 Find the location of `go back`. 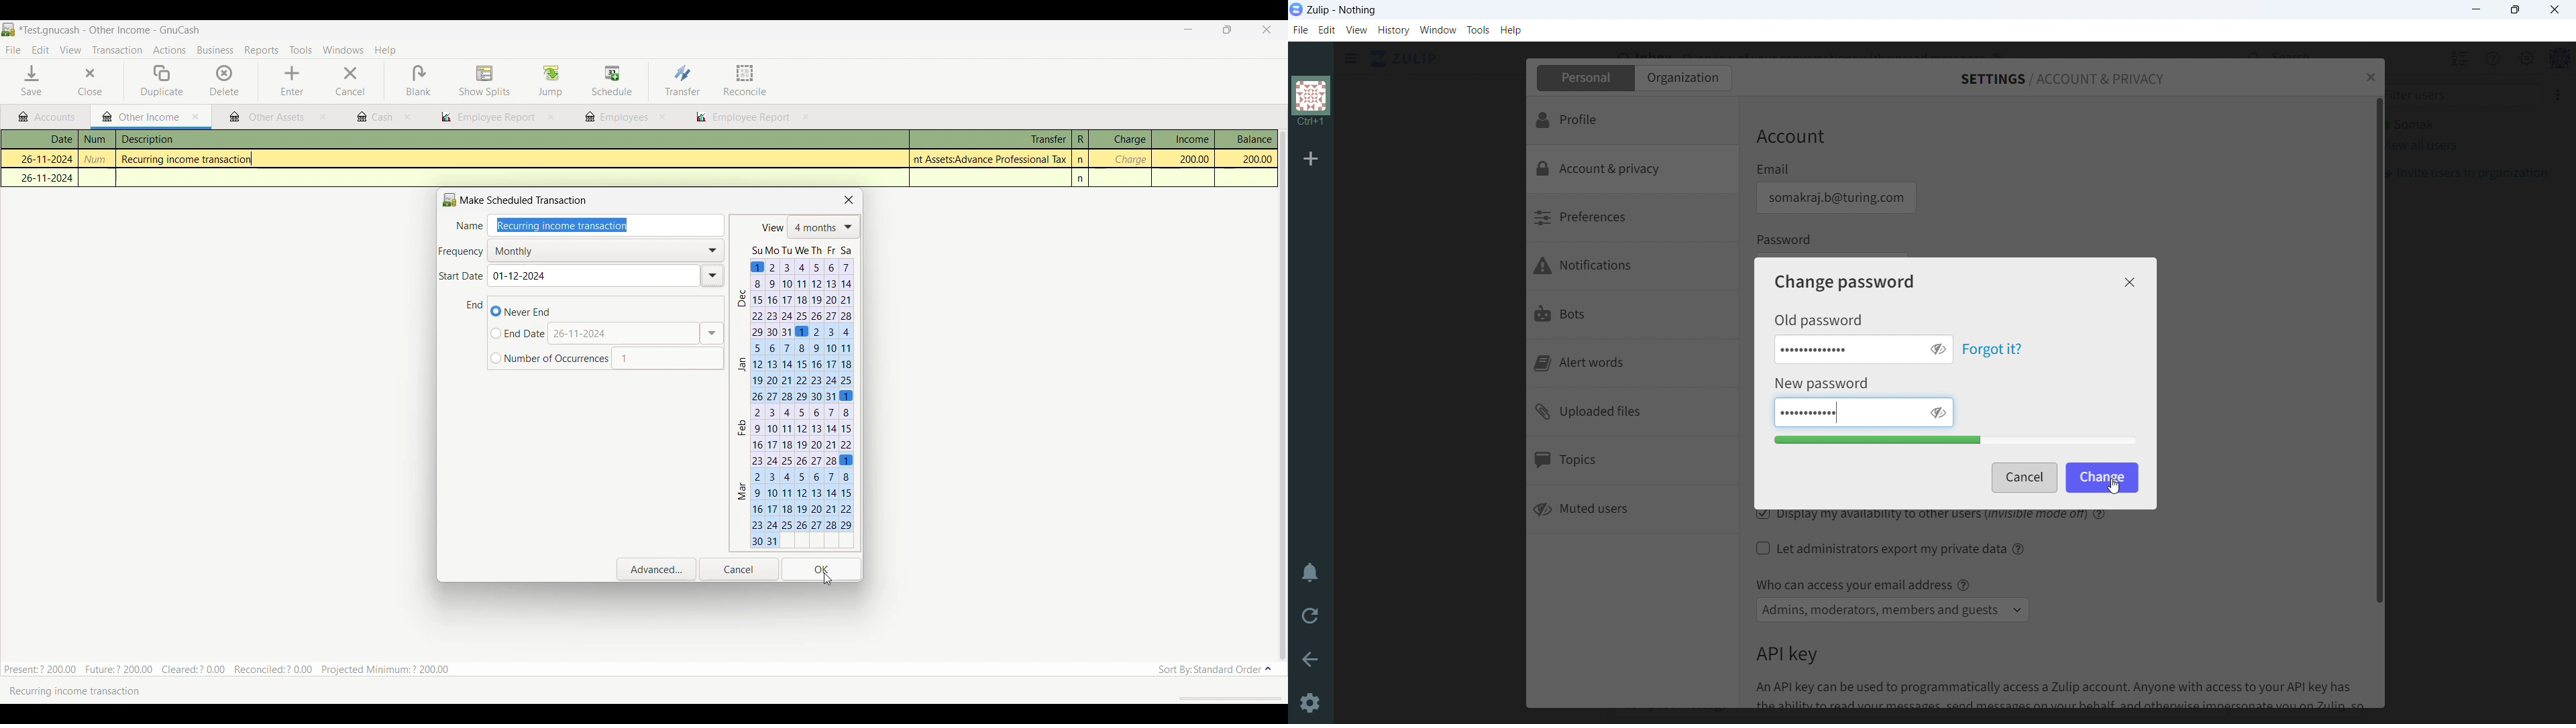

go back is located at coordinates (1311, 658).